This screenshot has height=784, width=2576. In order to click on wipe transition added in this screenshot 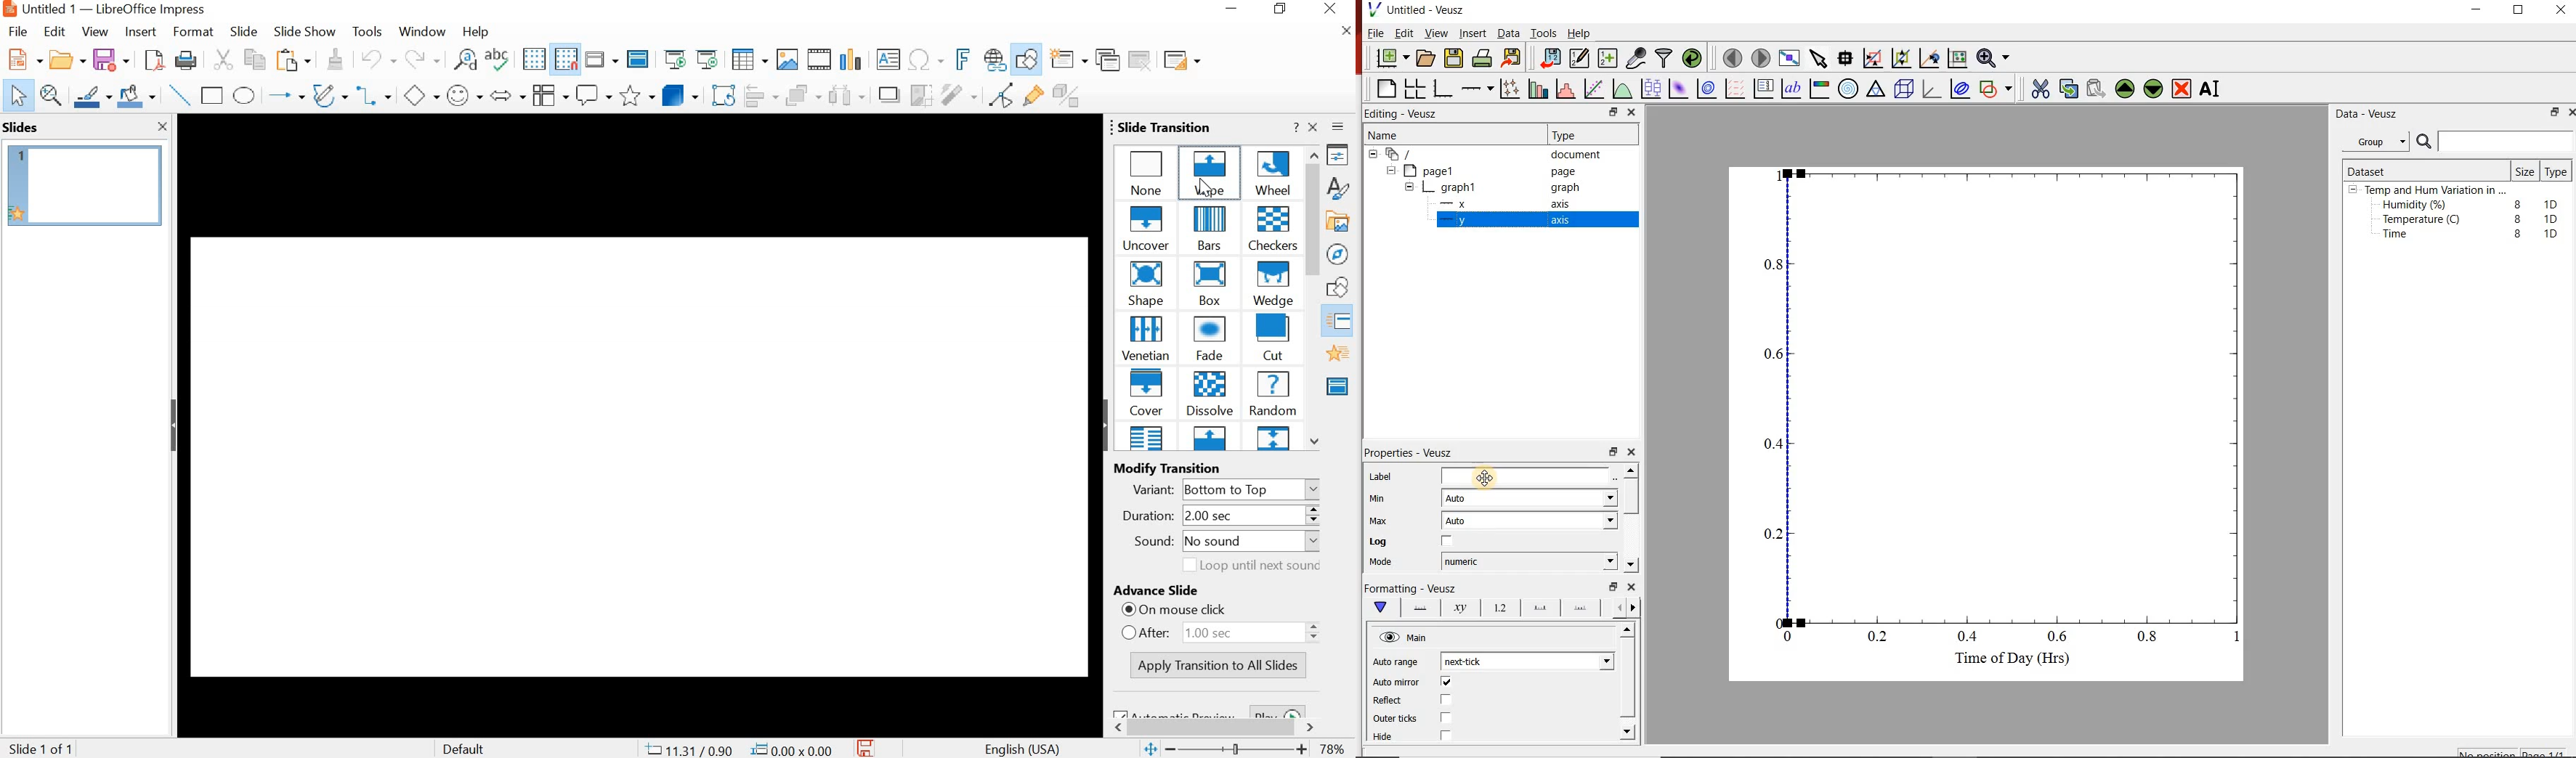, I will do `click(639, 421)`.